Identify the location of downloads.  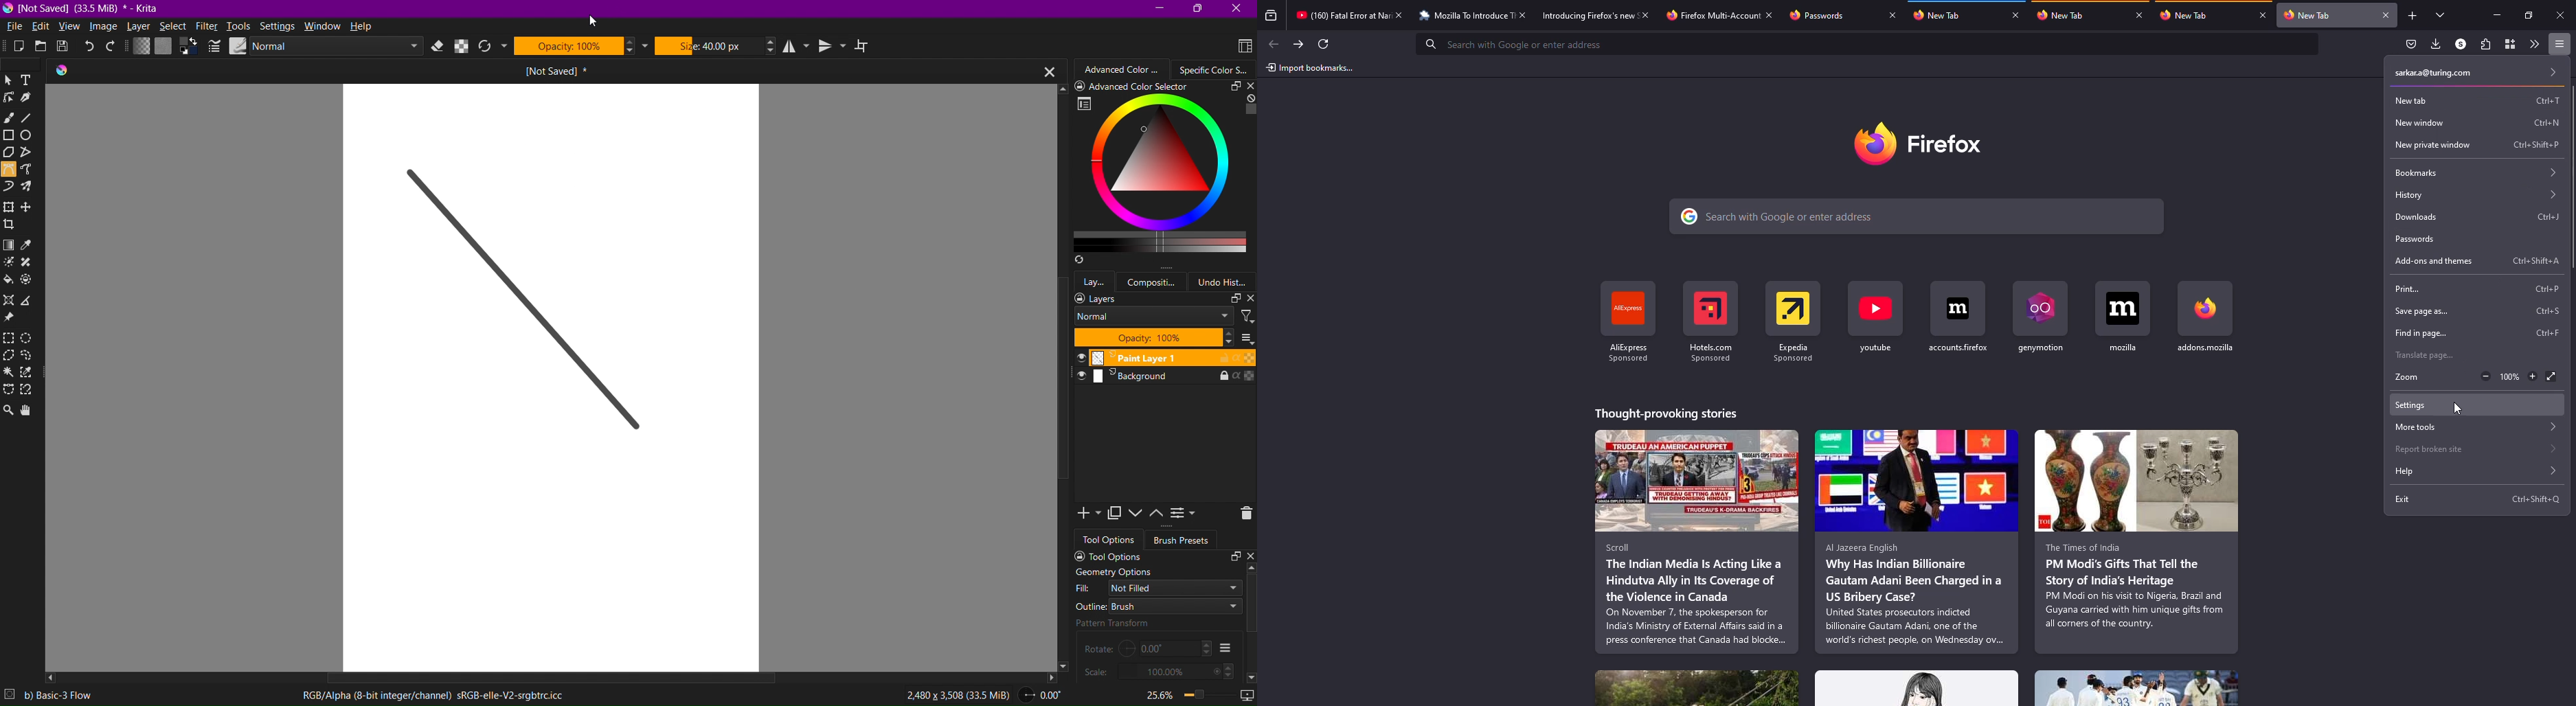
(2476, 216).